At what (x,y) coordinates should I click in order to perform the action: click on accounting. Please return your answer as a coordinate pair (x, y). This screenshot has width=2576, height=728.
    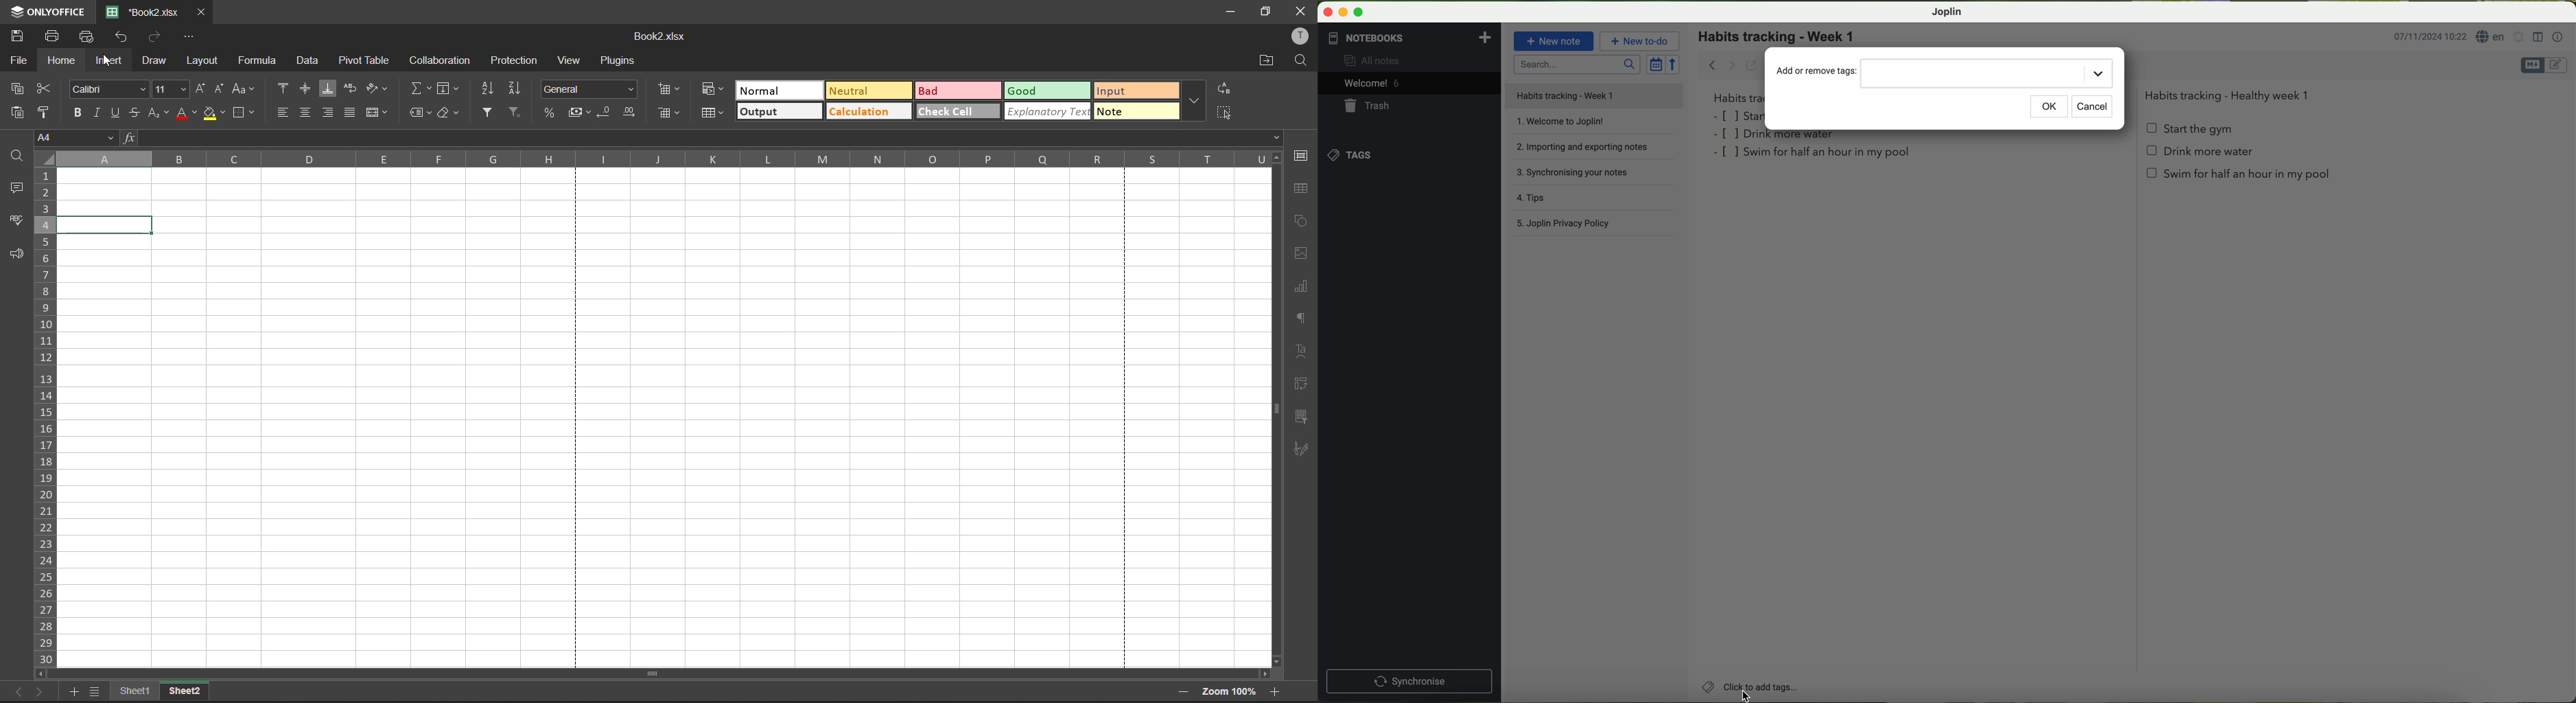
    Looking at the image, I should click on (579, 113).